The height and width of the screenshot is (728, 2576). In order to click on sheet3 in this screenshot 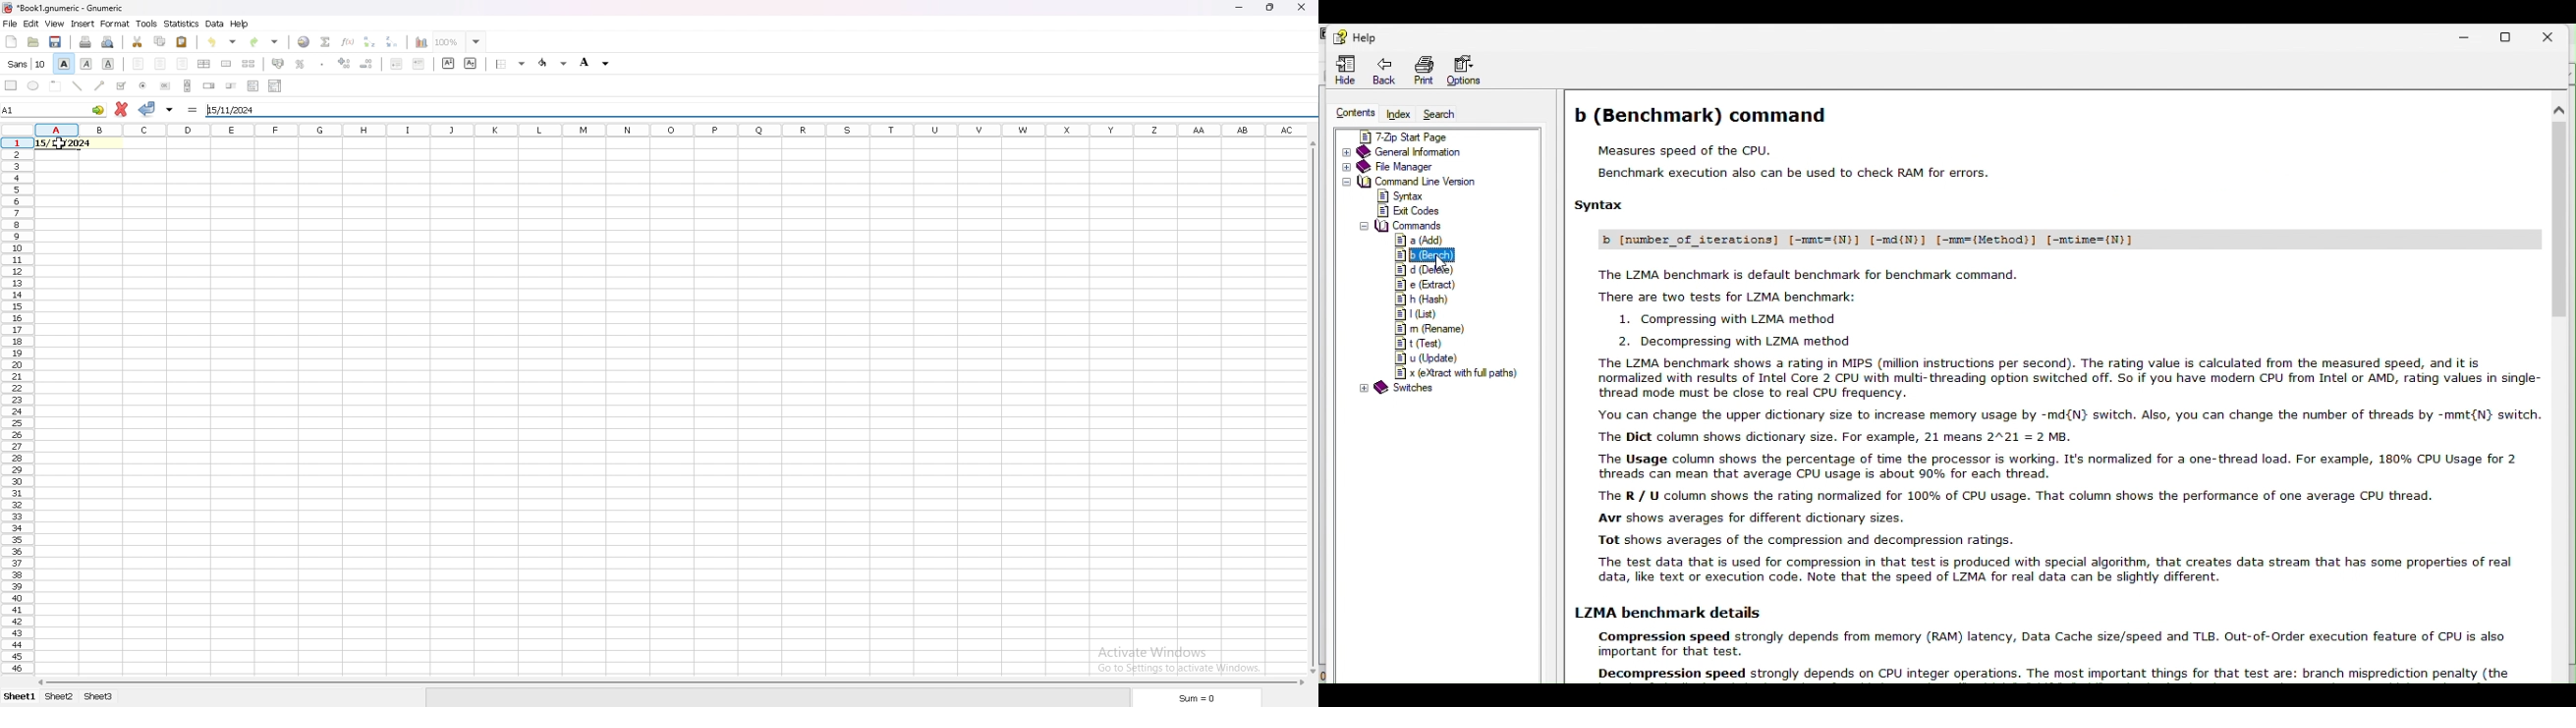, I will do `click(100, 697)`.